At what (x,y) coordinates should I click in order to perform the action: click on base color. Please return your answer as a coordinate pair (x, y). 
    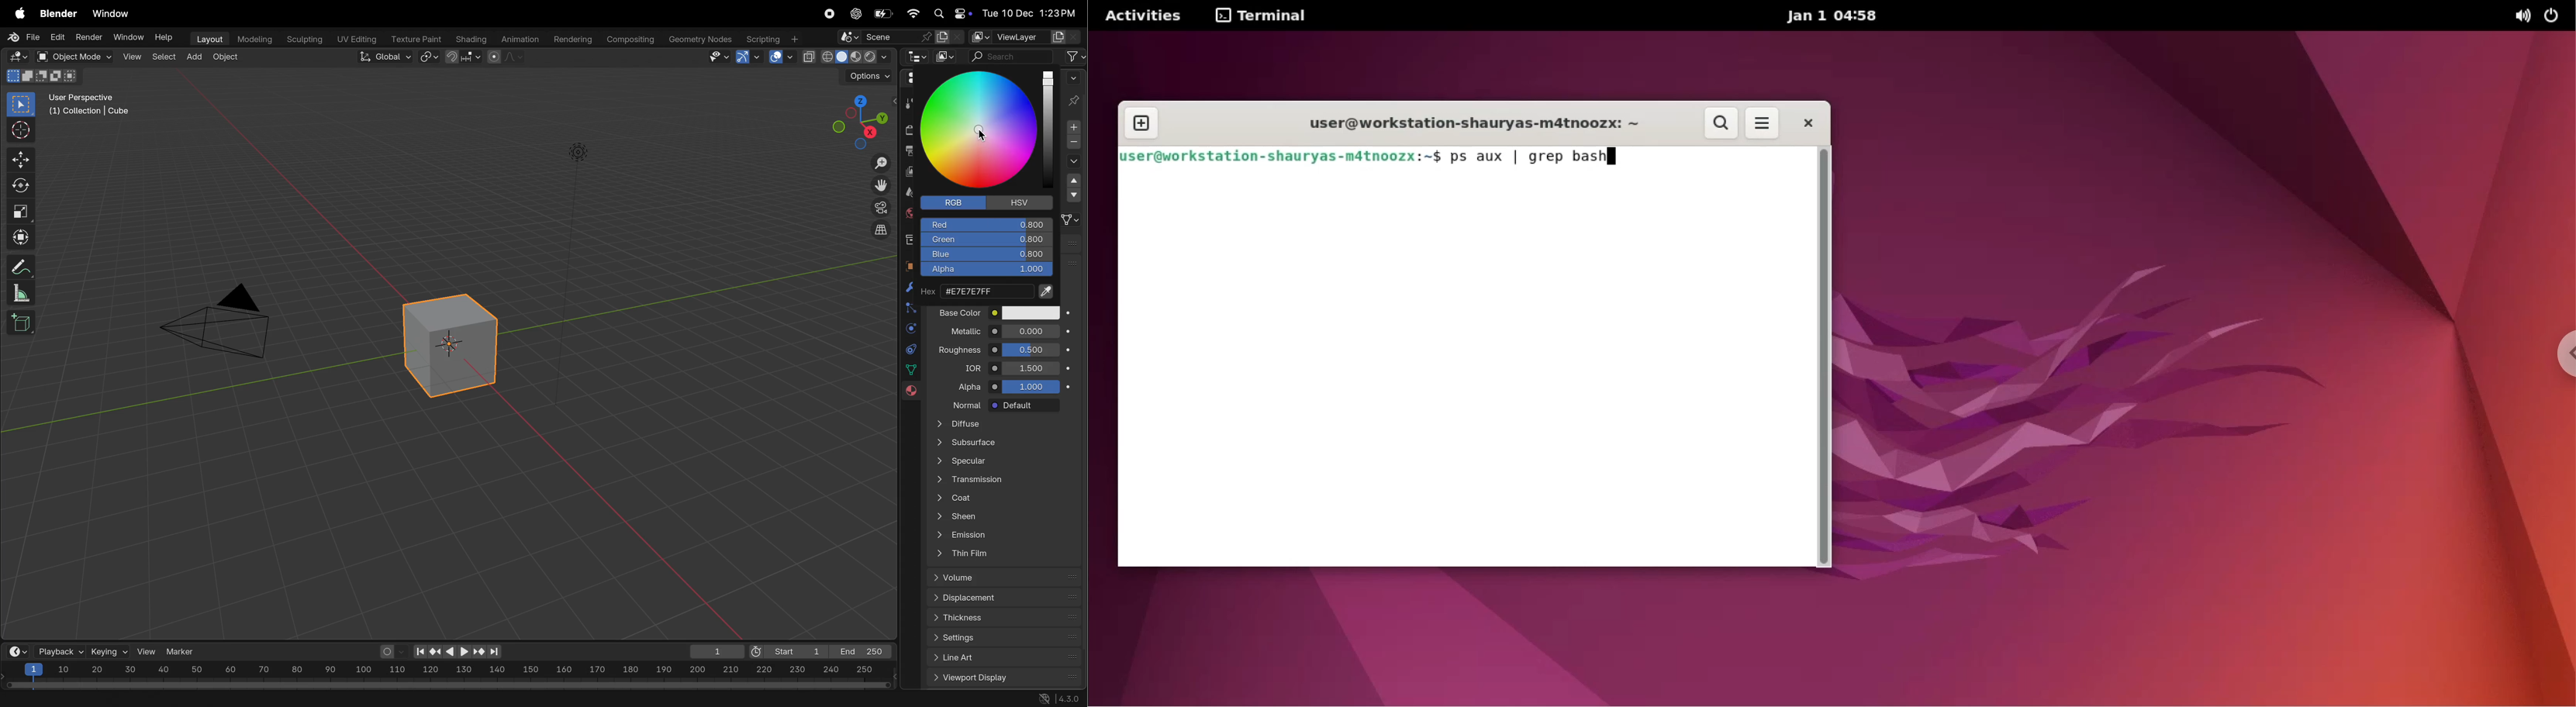
    Looking at the image, I should click on (961, 312).